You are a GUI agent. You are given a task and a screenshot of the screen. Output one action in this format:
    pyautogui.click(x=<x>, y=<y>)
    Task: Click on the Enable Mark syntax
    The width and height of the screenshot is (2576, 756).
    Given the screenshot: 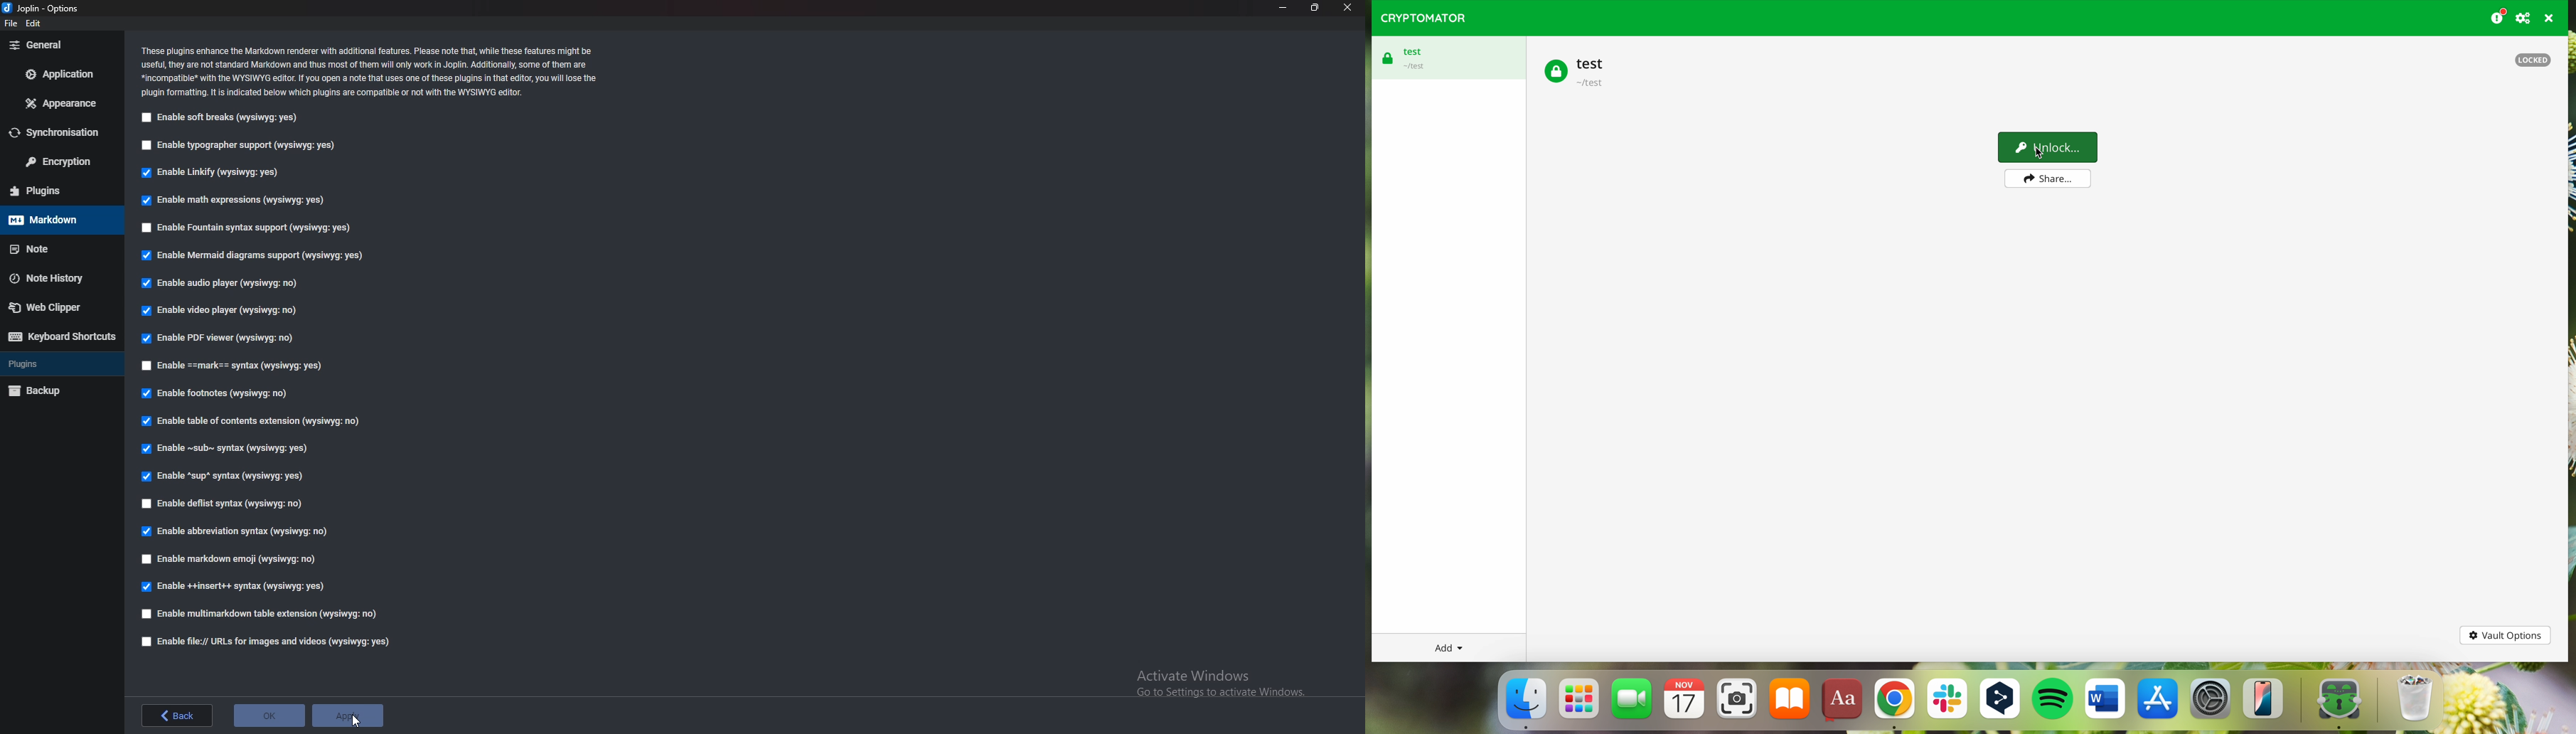 What is the action you would take?
    pyautogui.click(x=235, y=366)
    